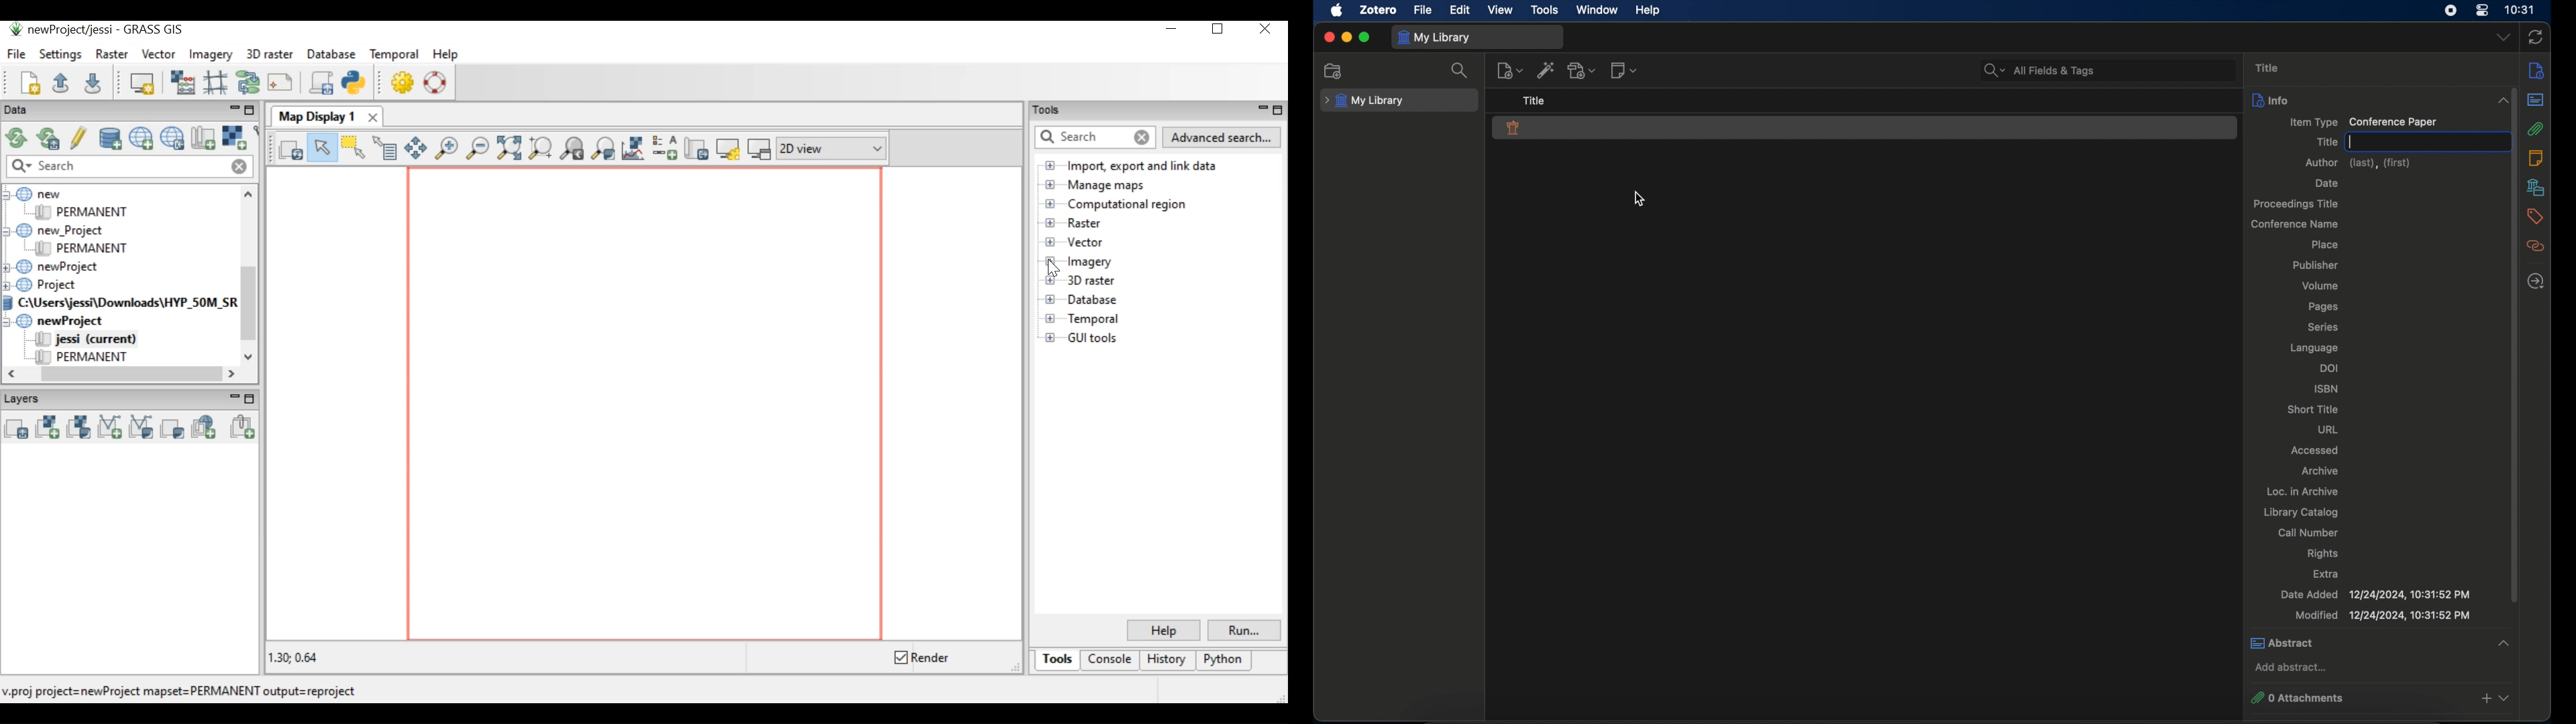 The image size is (2576, 728). Describe the element at coordinates (2536, 158) in the screenshot. I see `notes` at that location.